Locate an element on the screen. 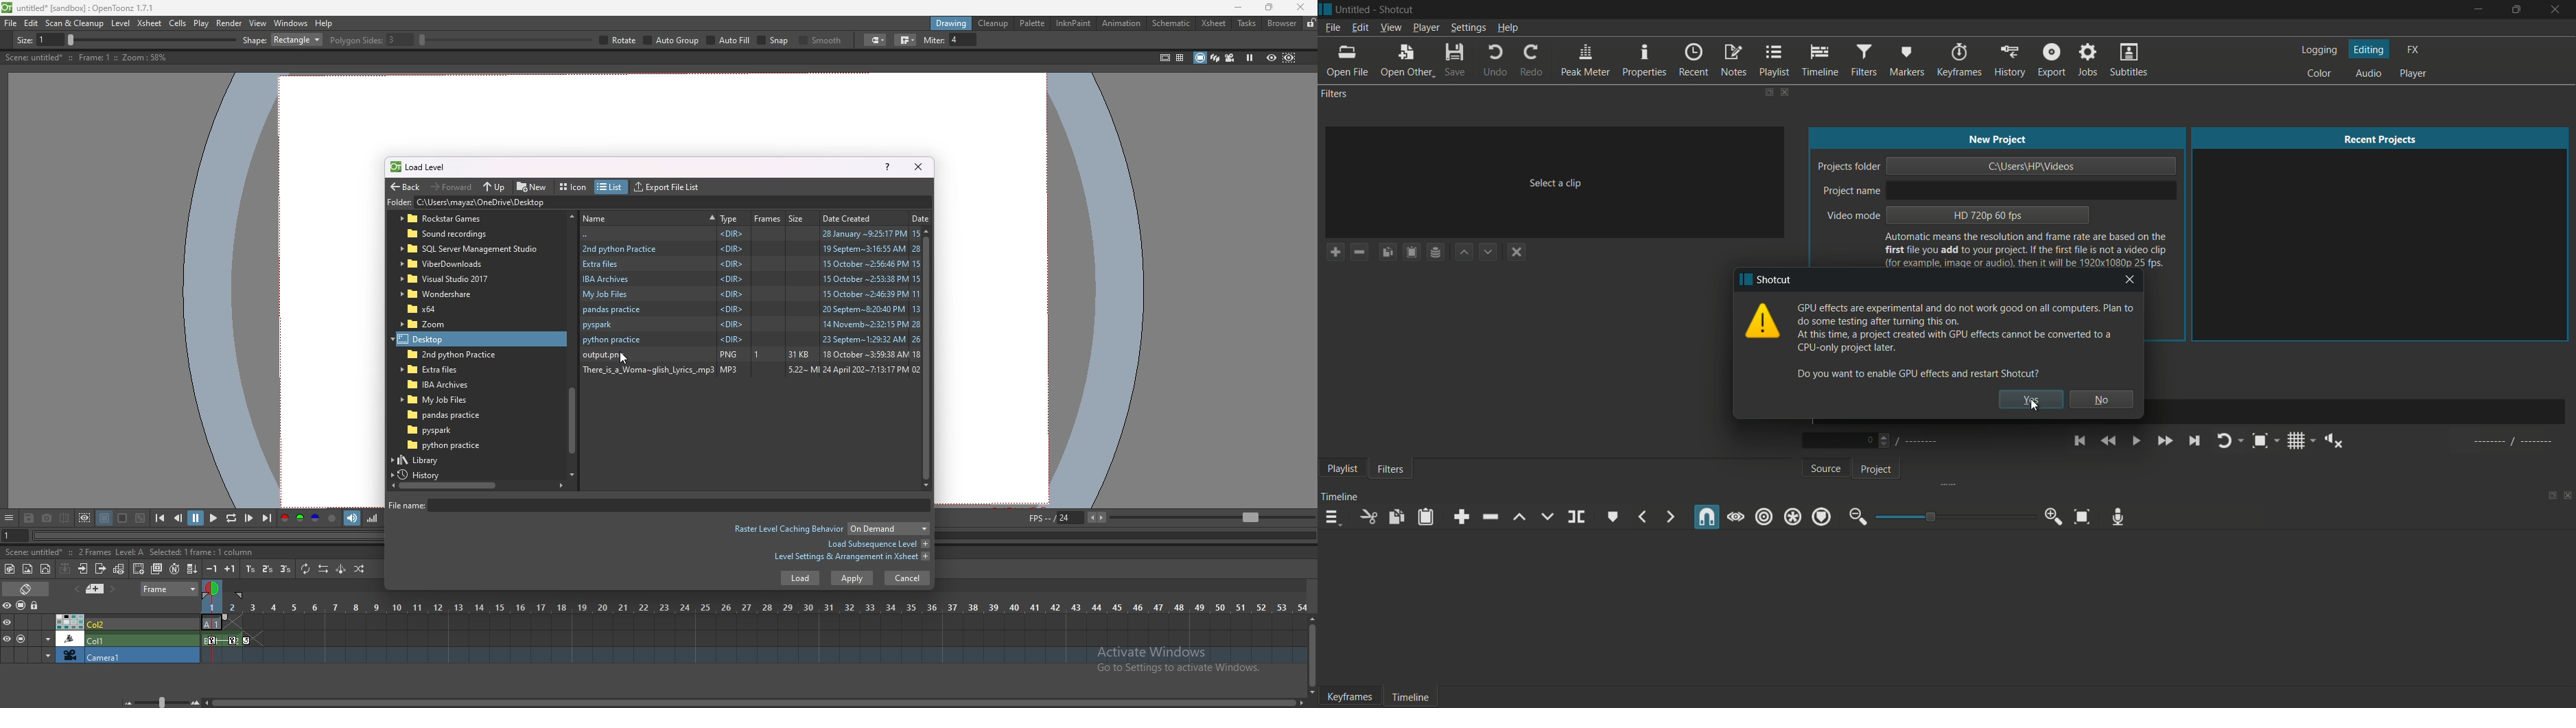 This screenshot has height=728, width=2576. schematic is located at coordinates (1171, 22).